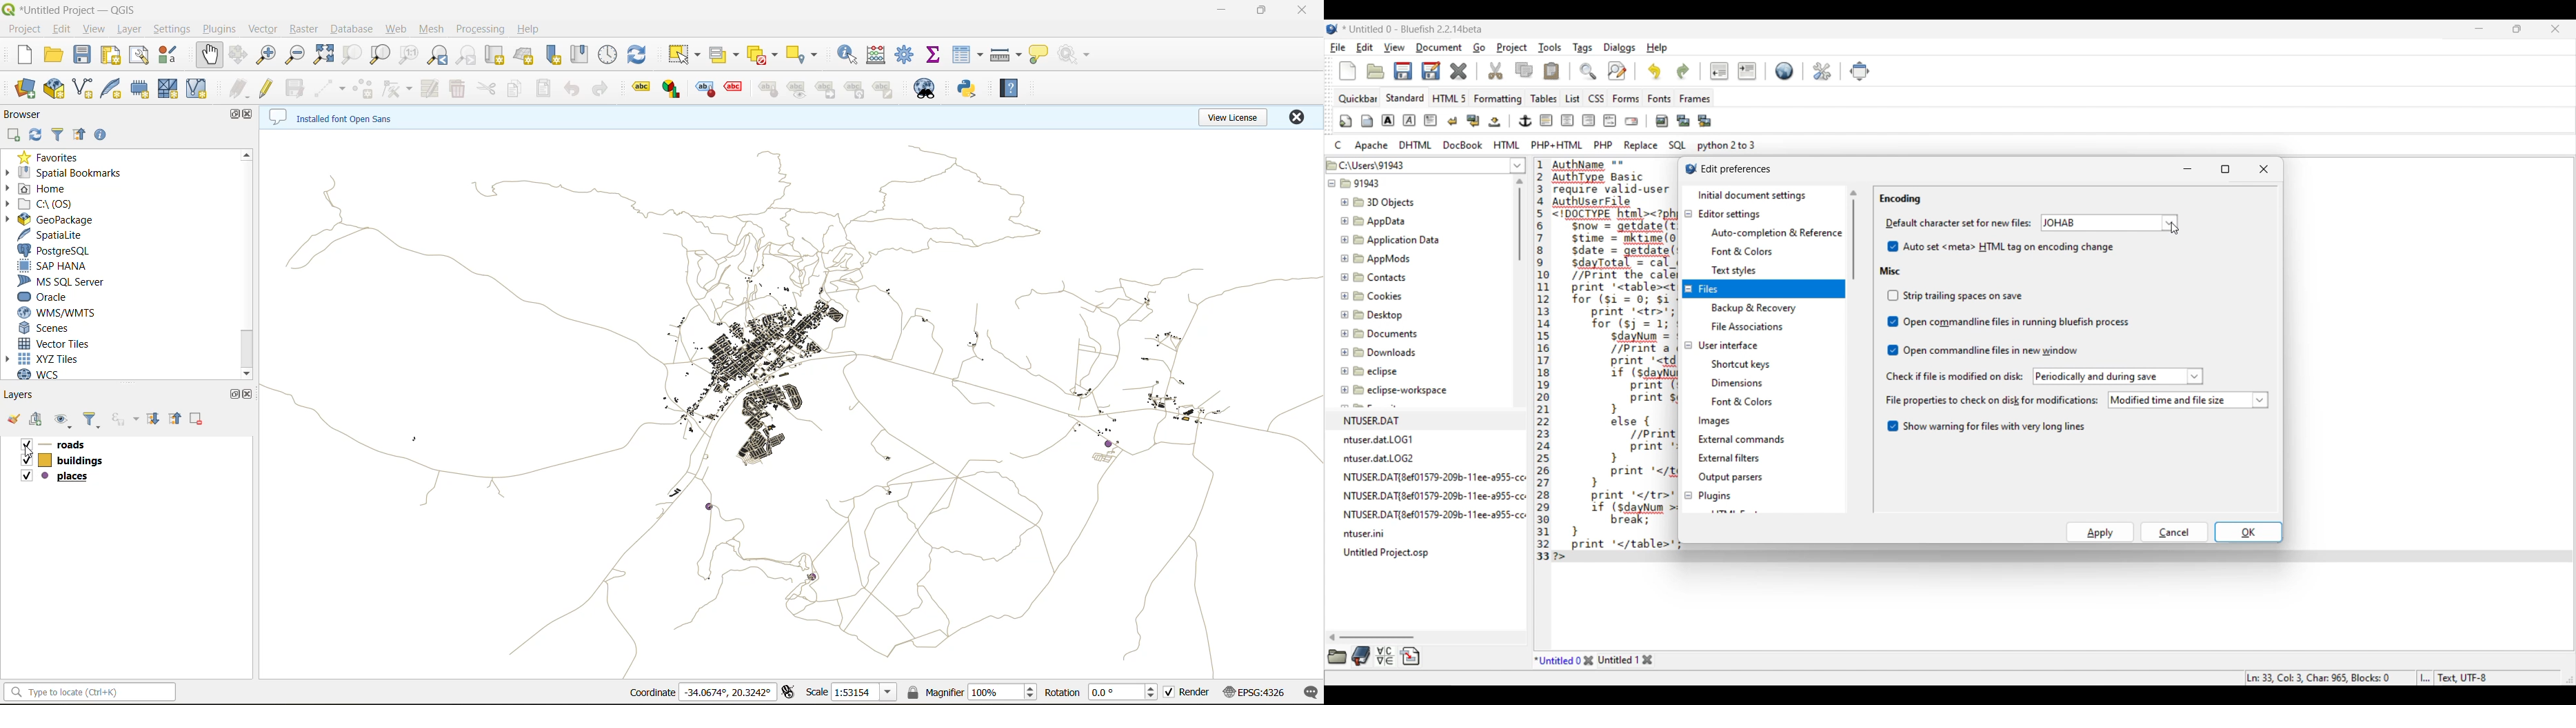 The width and height of the screenshot is (2576, 728). Describe the element at coordinates (1860, 71) in the screenshot. I see `Move` at that location.